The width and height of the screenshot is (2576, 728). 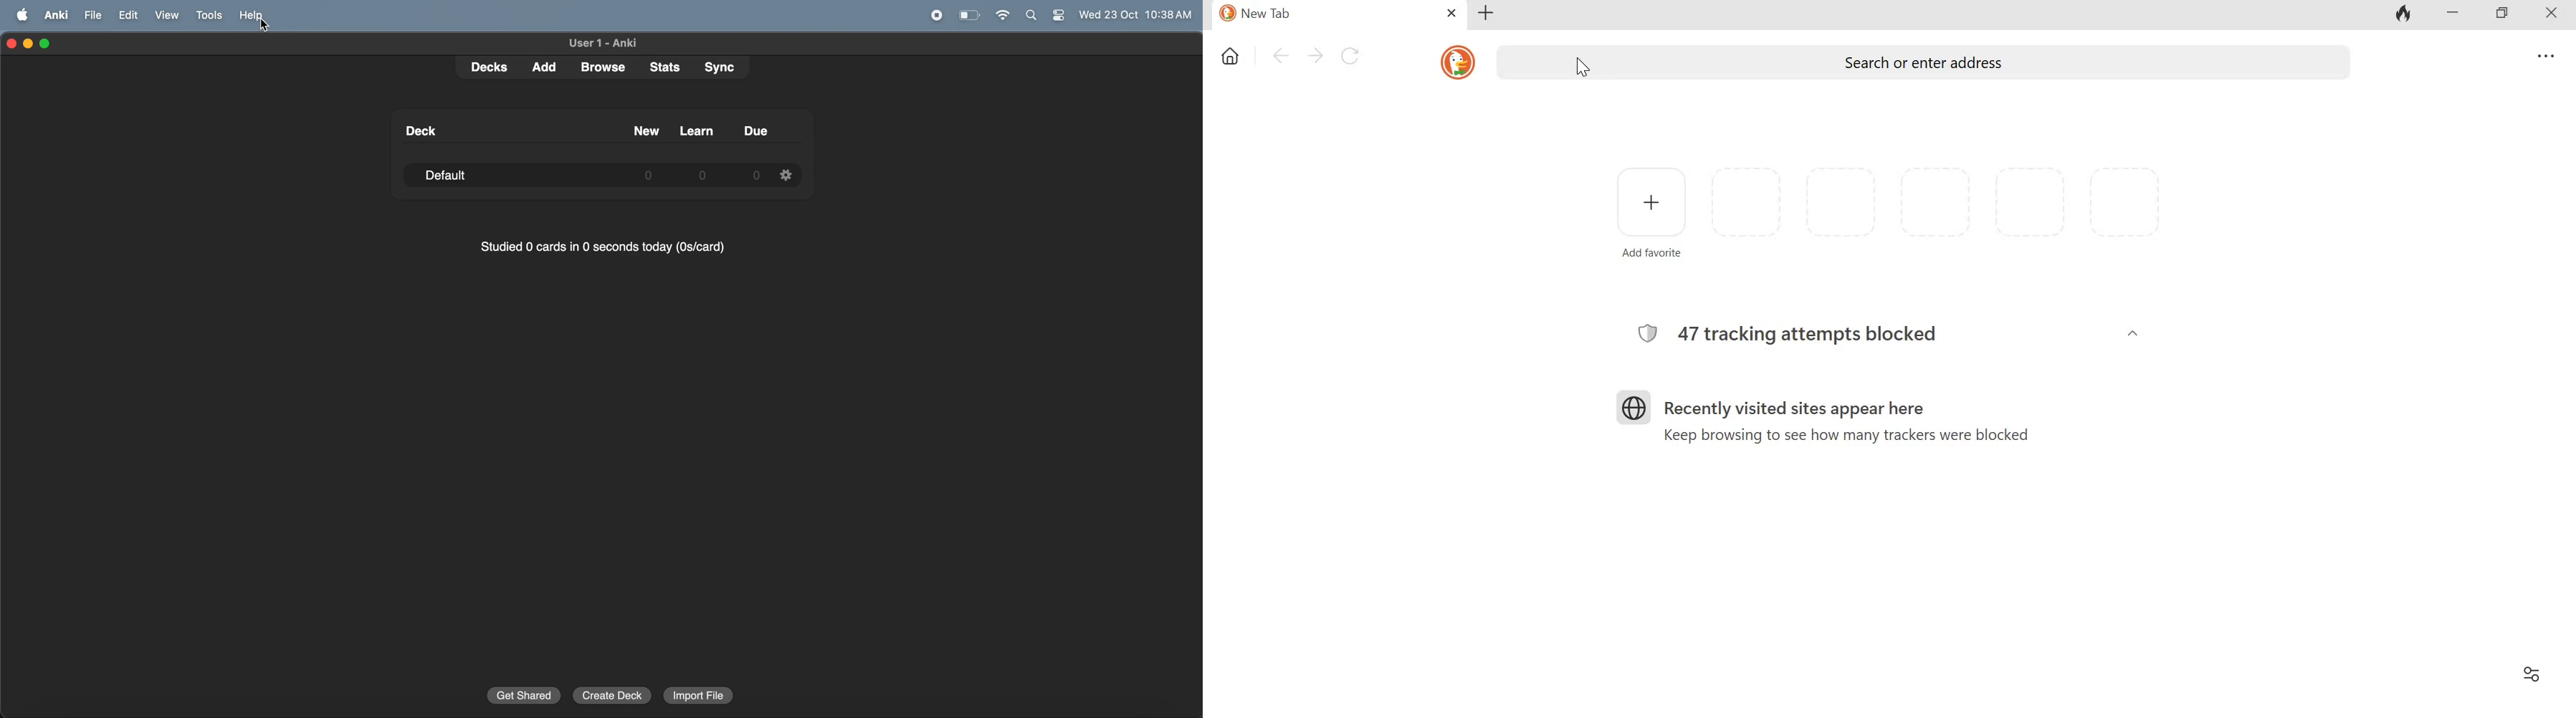 I want to click on Wed 23 Oct 10:38 AM, so click(x=1135, y=16).